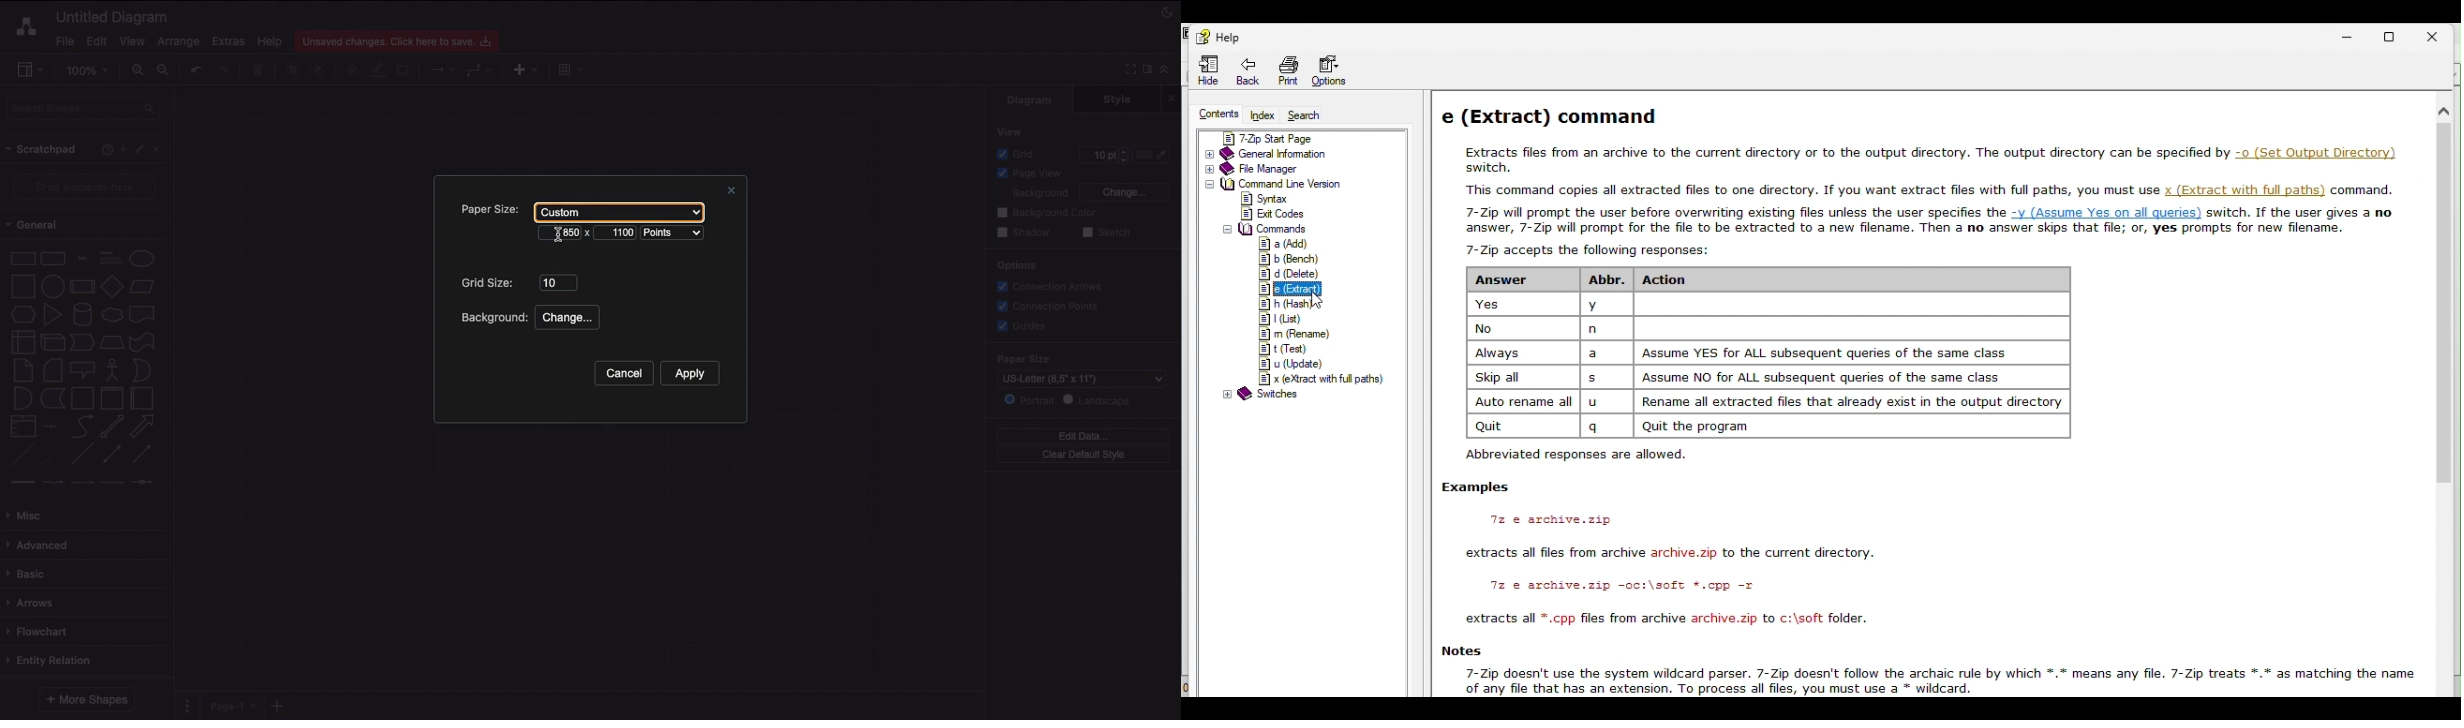 The image size is (2464, 728). What do you see at coordinates (1031, 194) in the screenshot?
I see `Background ` at bounding box center [1031, 194].